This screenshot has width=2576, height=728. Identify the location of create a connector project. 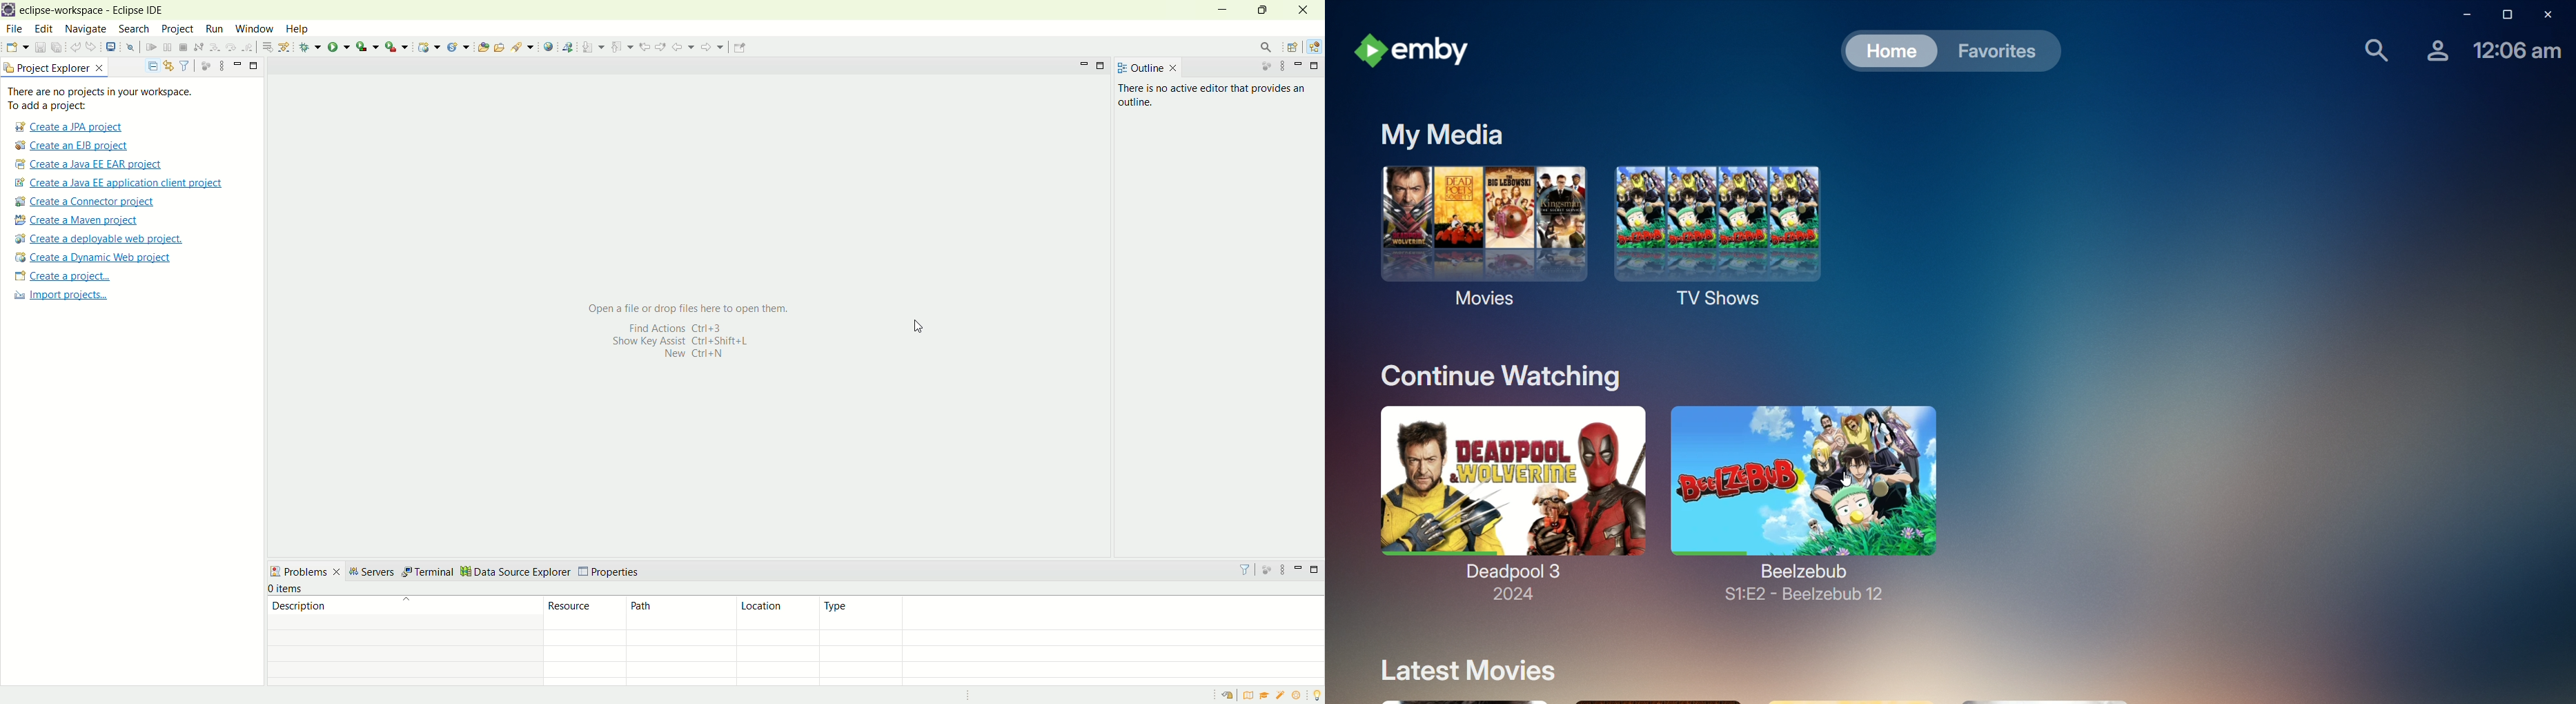
(85, 203).